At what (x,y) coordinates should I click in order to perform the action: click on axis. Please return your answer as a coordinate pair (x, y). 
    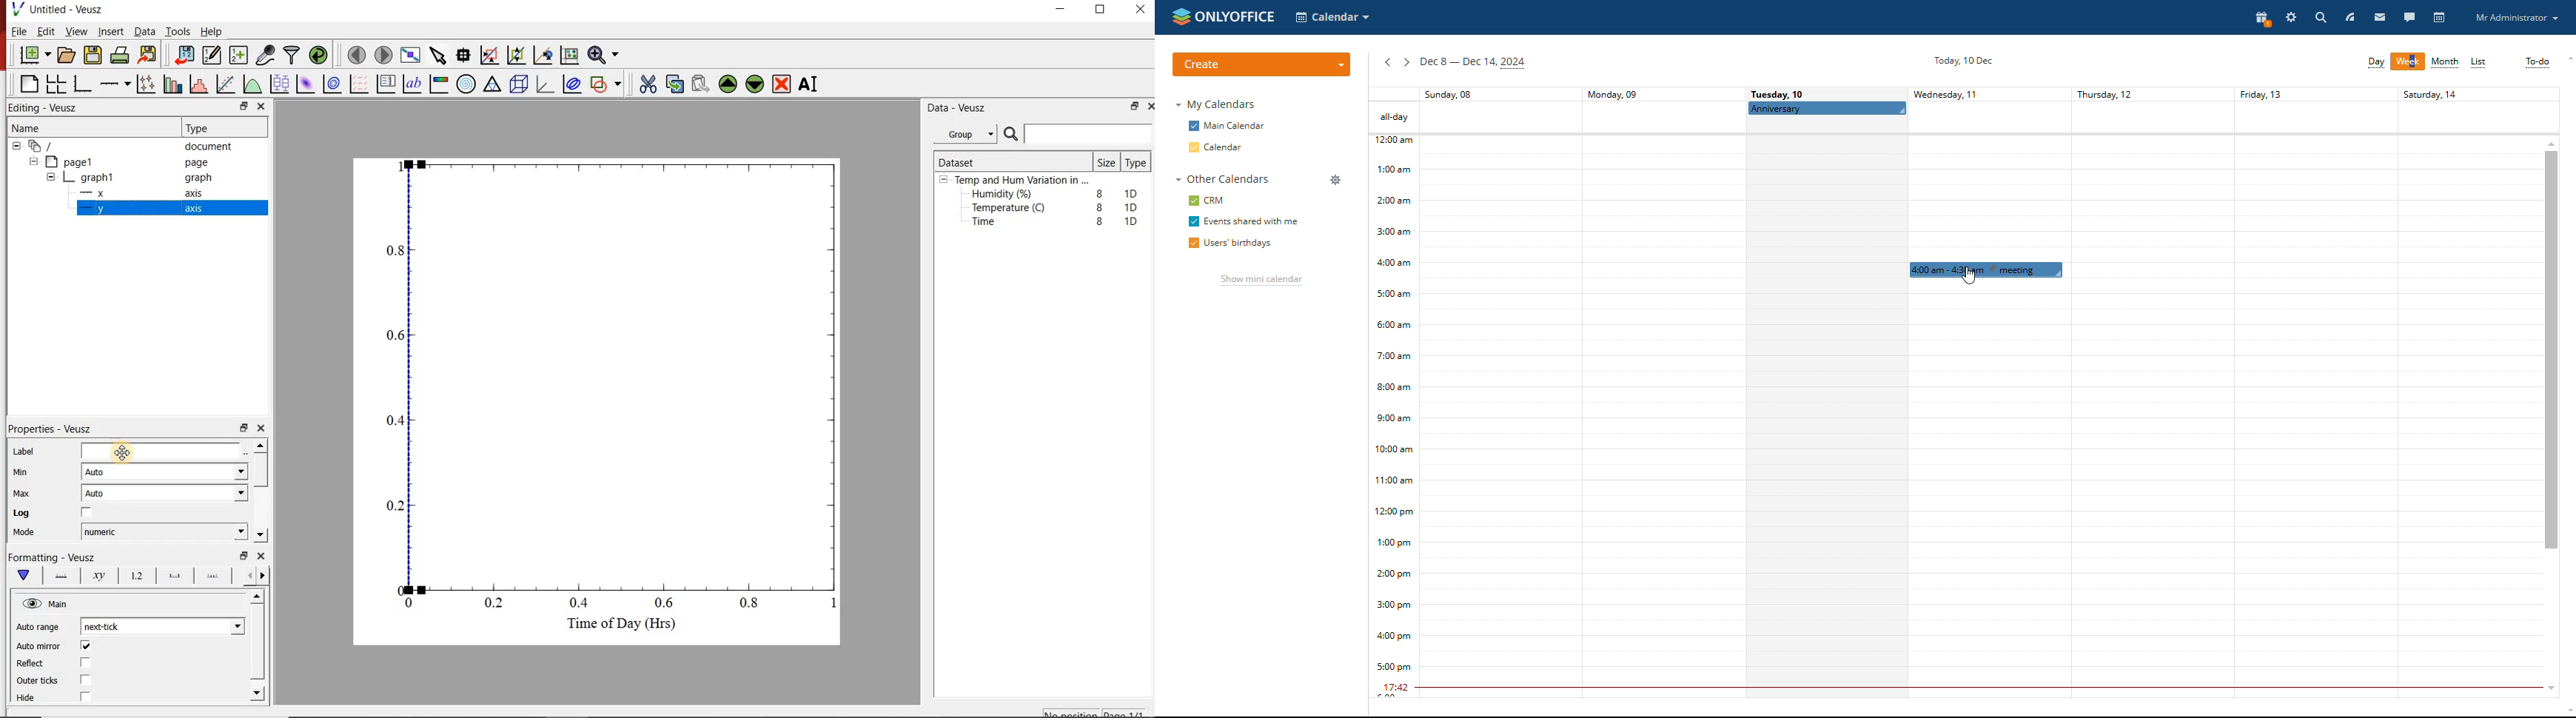
    Looking at the image, I should click on (197, 210).